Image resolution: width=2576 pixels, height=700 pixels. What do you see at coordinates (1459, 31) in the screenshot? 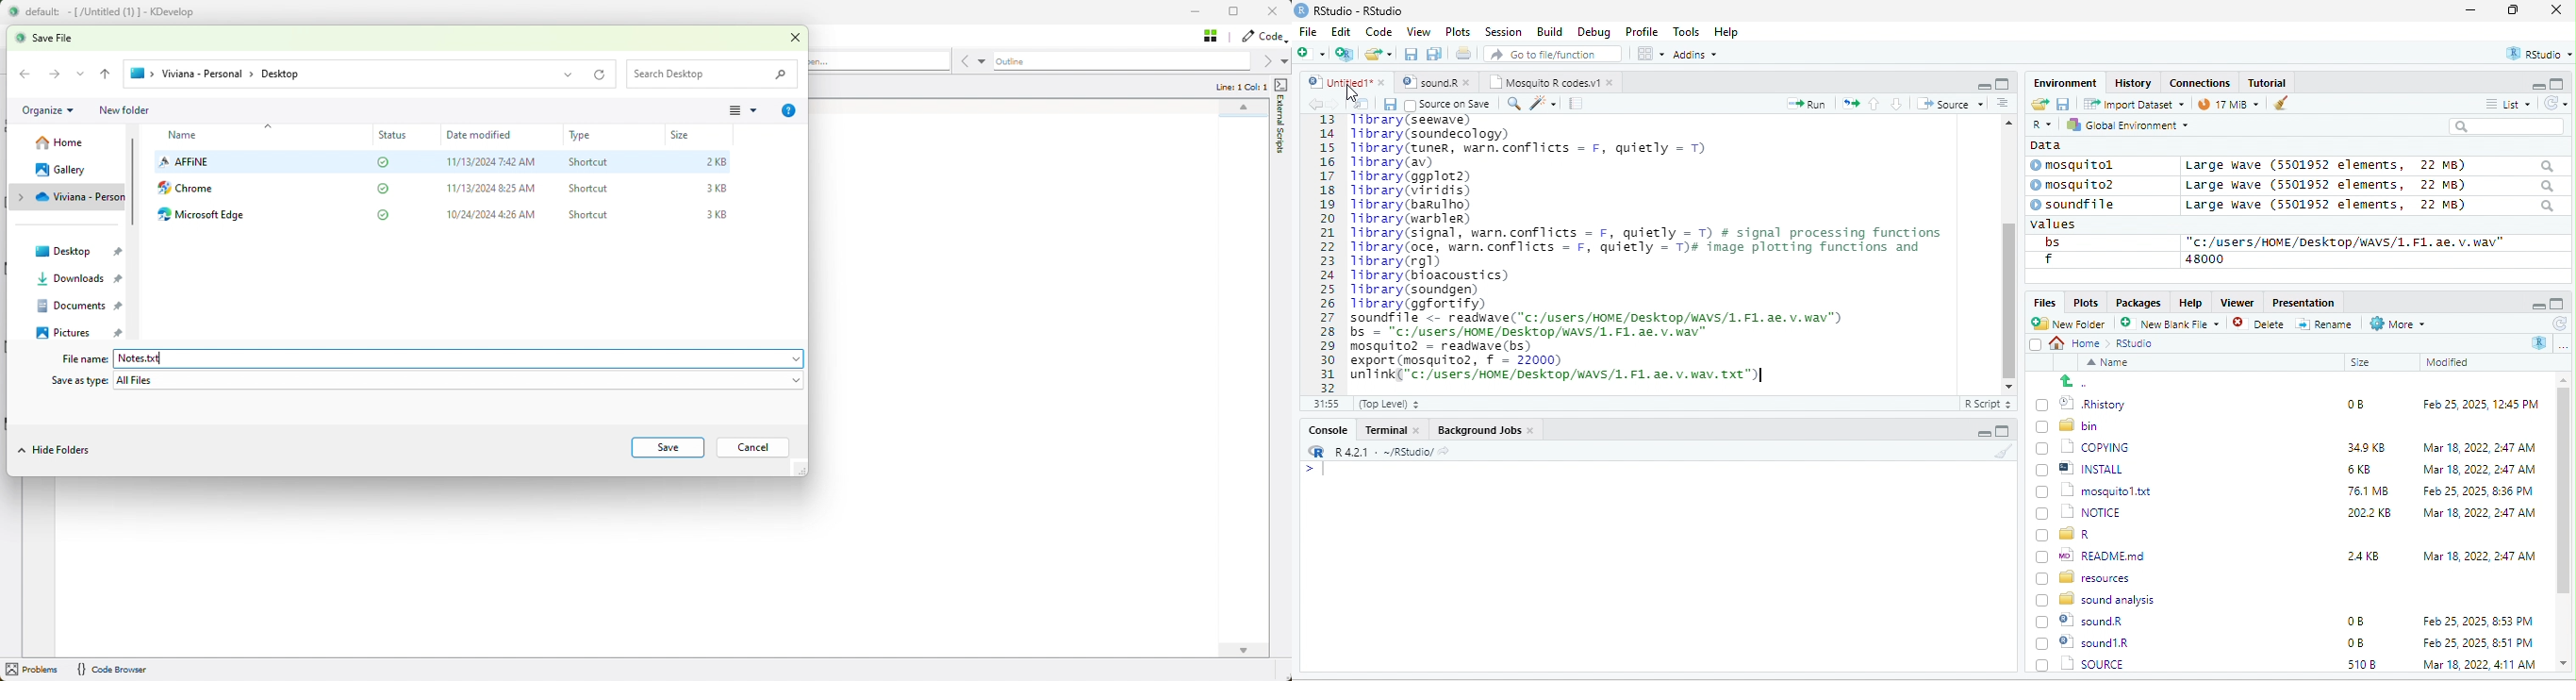
I see `Plots` at bounding box center [1459, 31].